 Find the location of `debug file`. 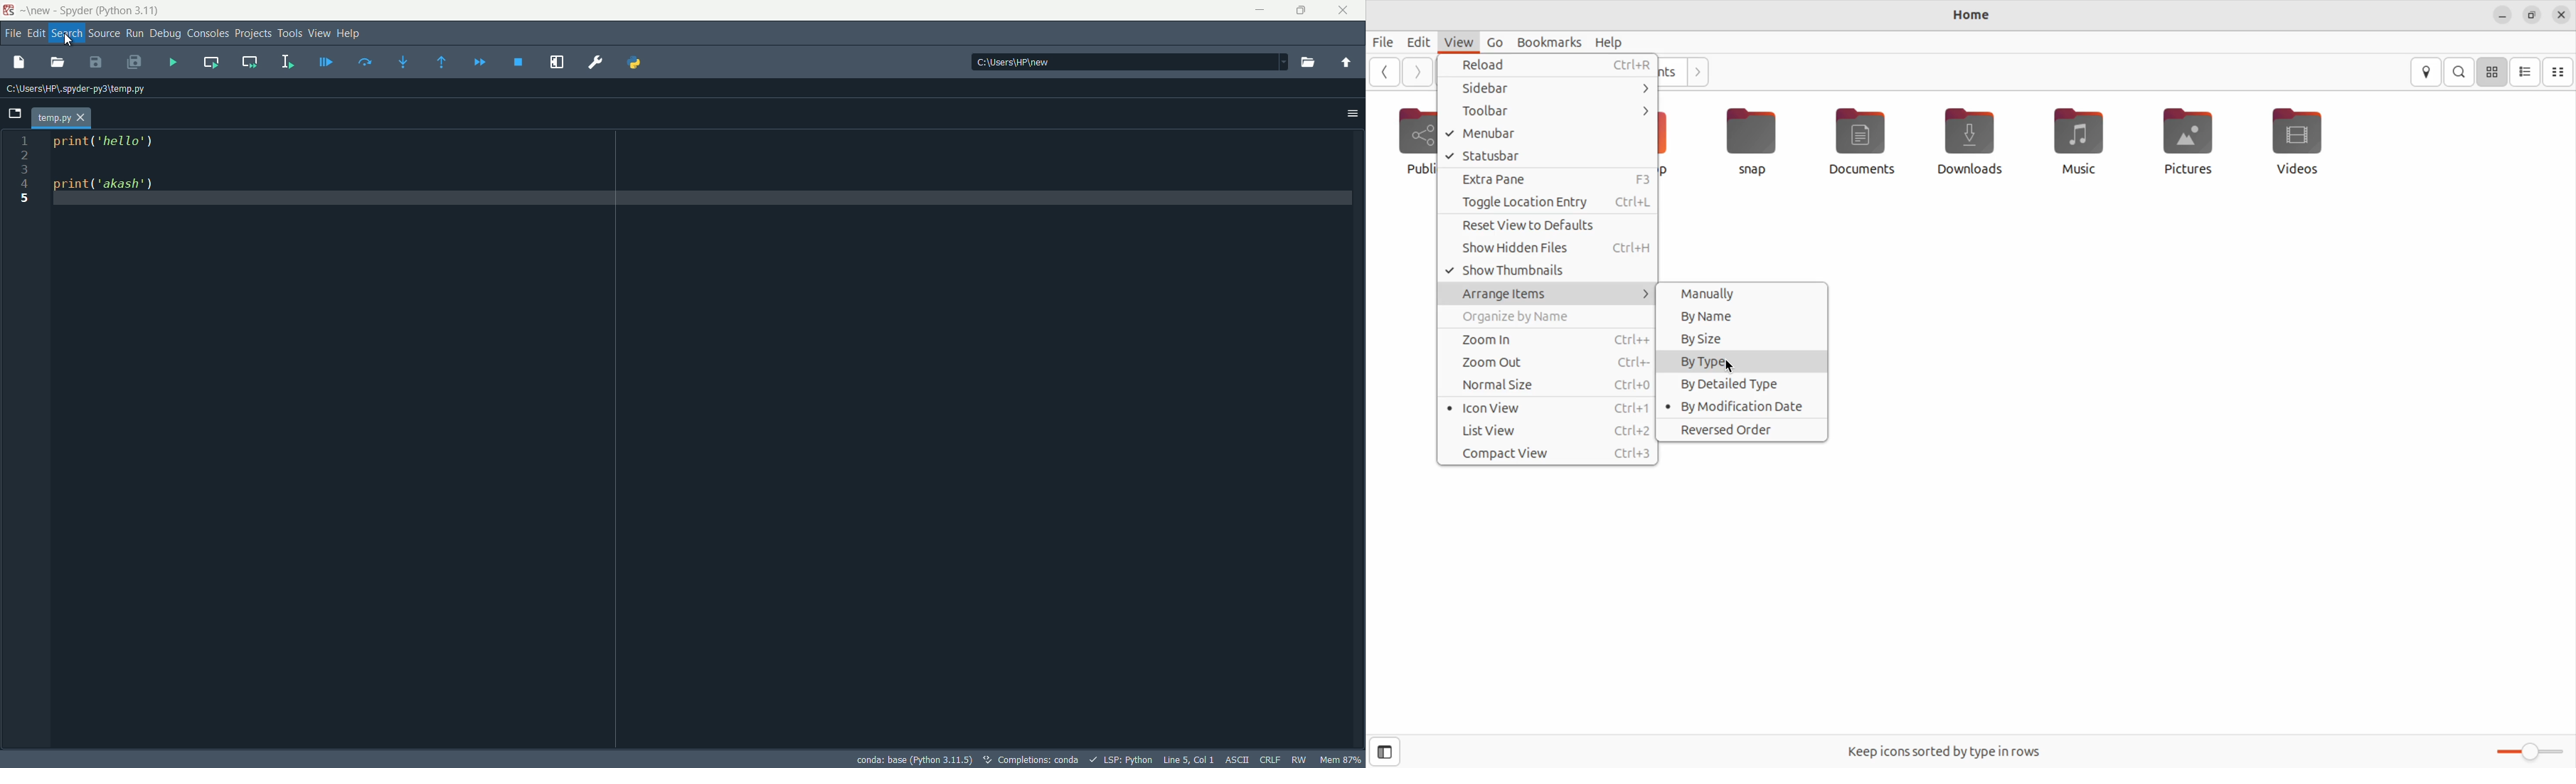

debug file is located at coordinates (326, 63).